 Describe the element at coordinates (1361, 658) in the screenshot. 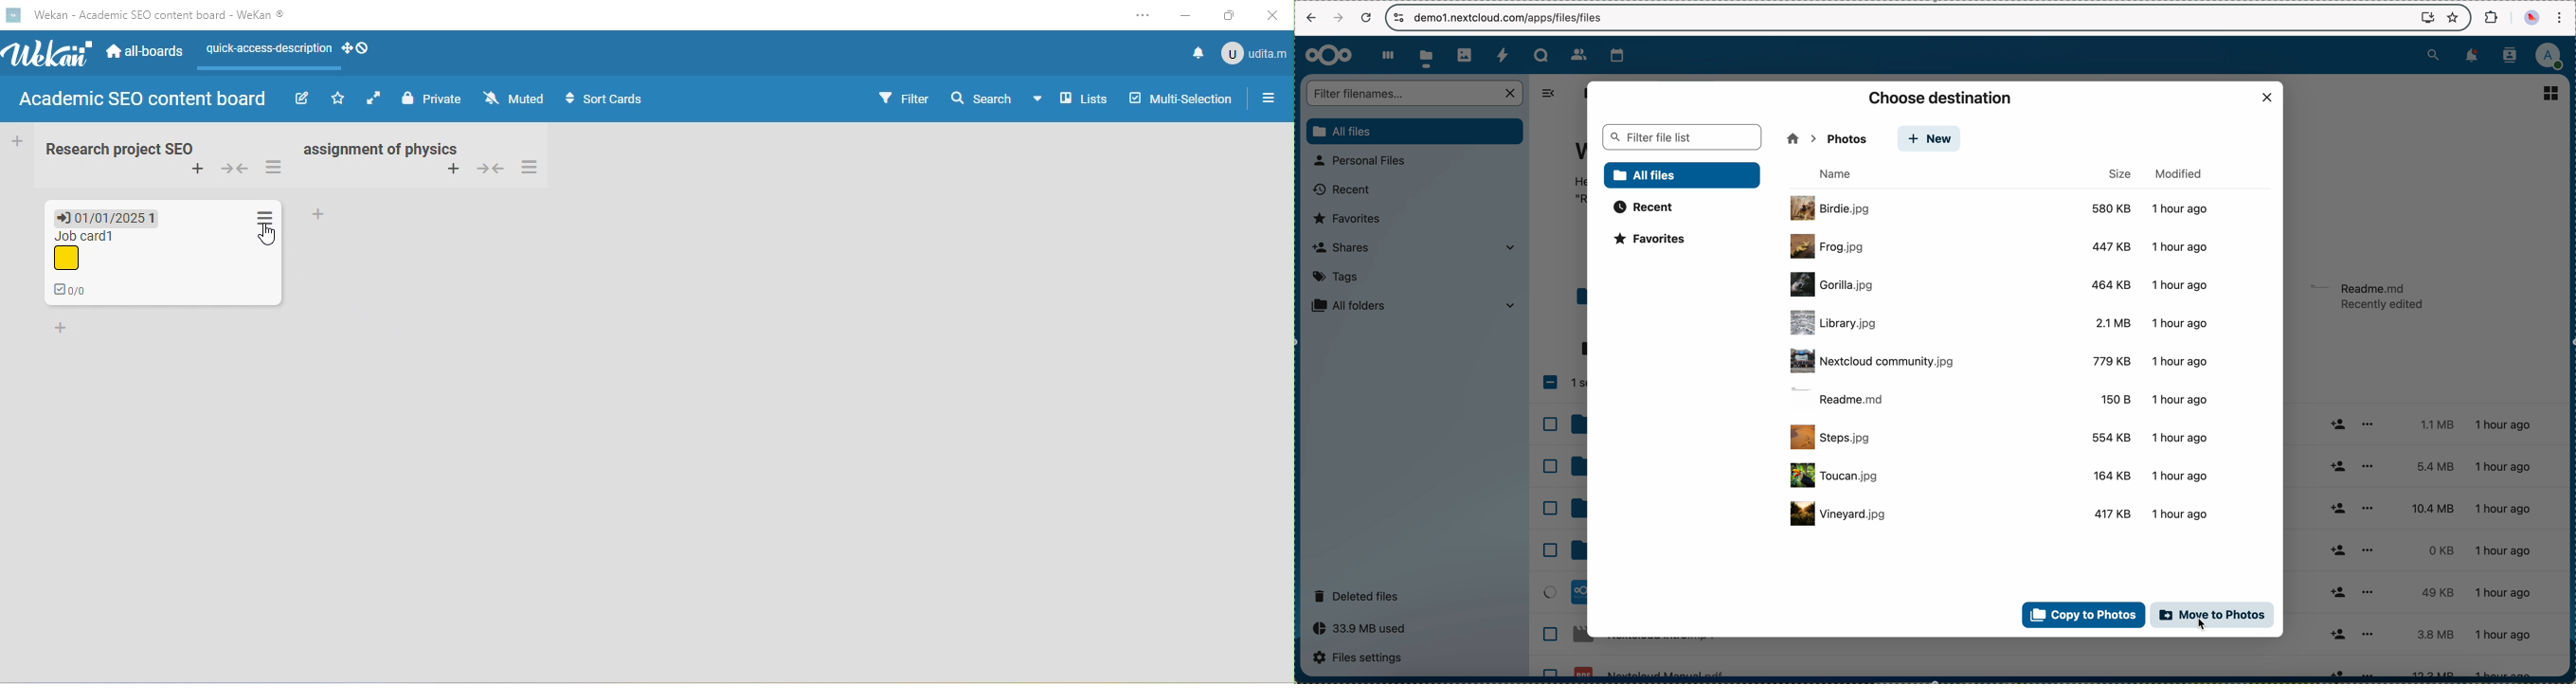

I see `files settings` at that location.